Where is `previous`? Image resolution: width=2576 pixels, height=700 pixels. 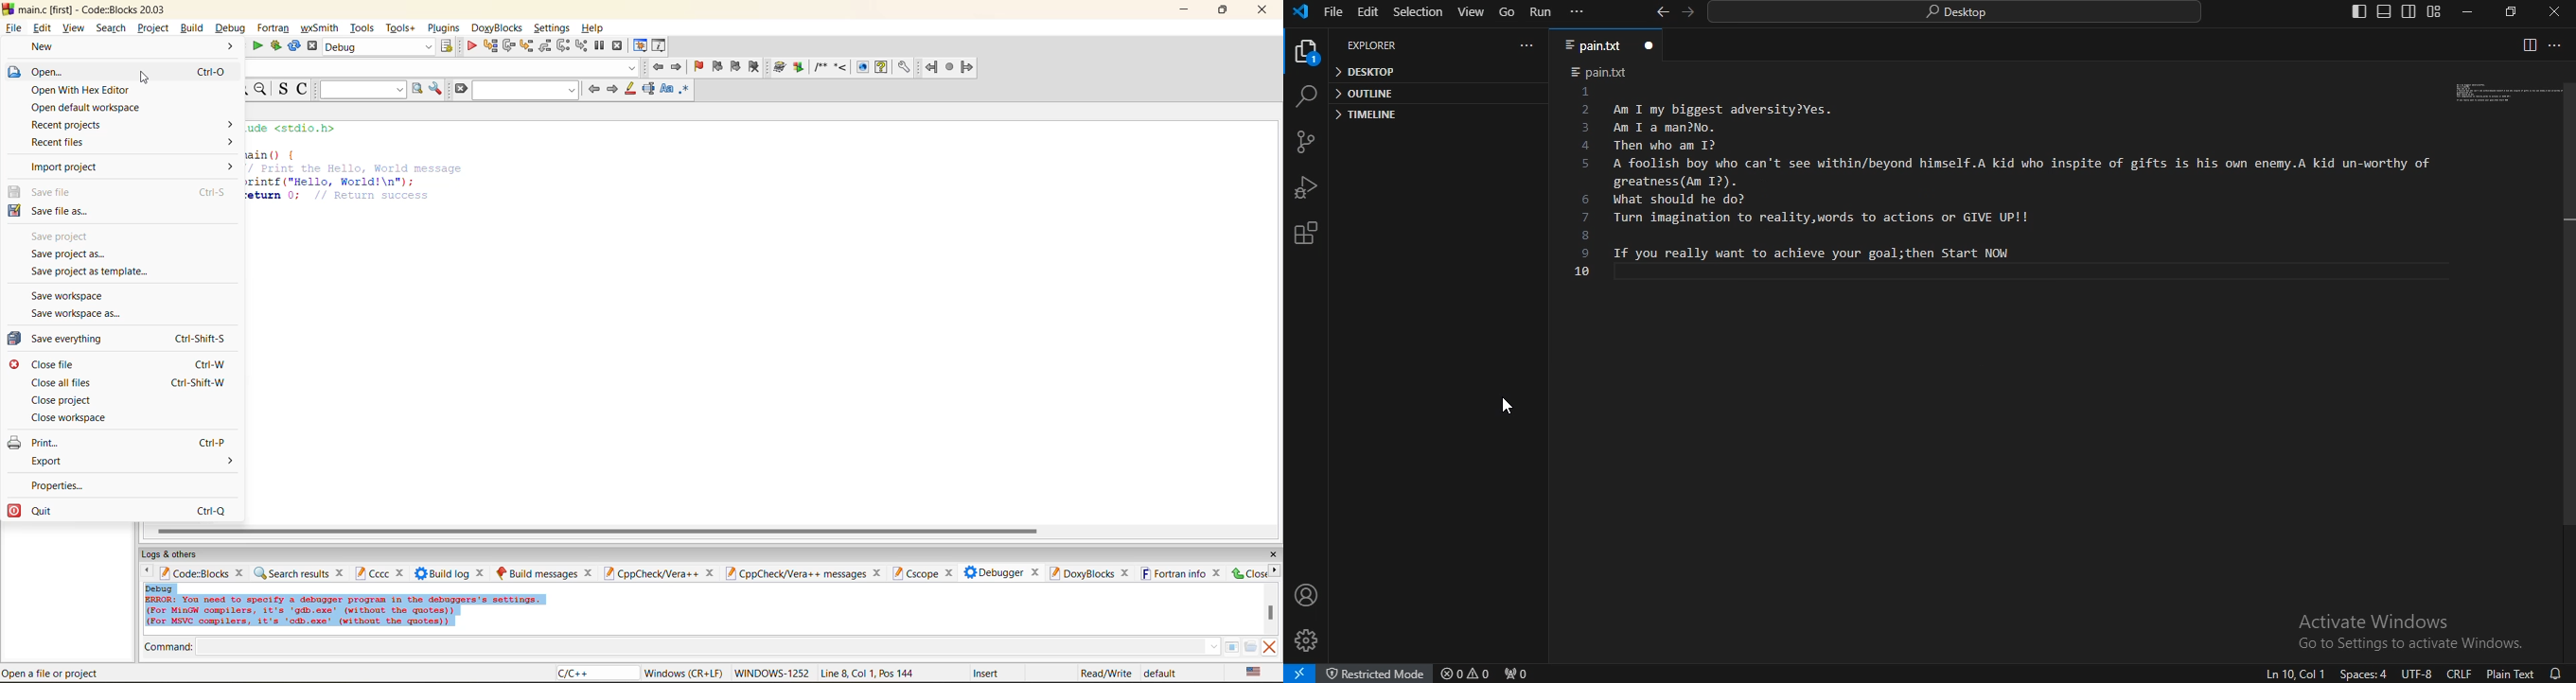 previous is located at coordinates (594, 89).